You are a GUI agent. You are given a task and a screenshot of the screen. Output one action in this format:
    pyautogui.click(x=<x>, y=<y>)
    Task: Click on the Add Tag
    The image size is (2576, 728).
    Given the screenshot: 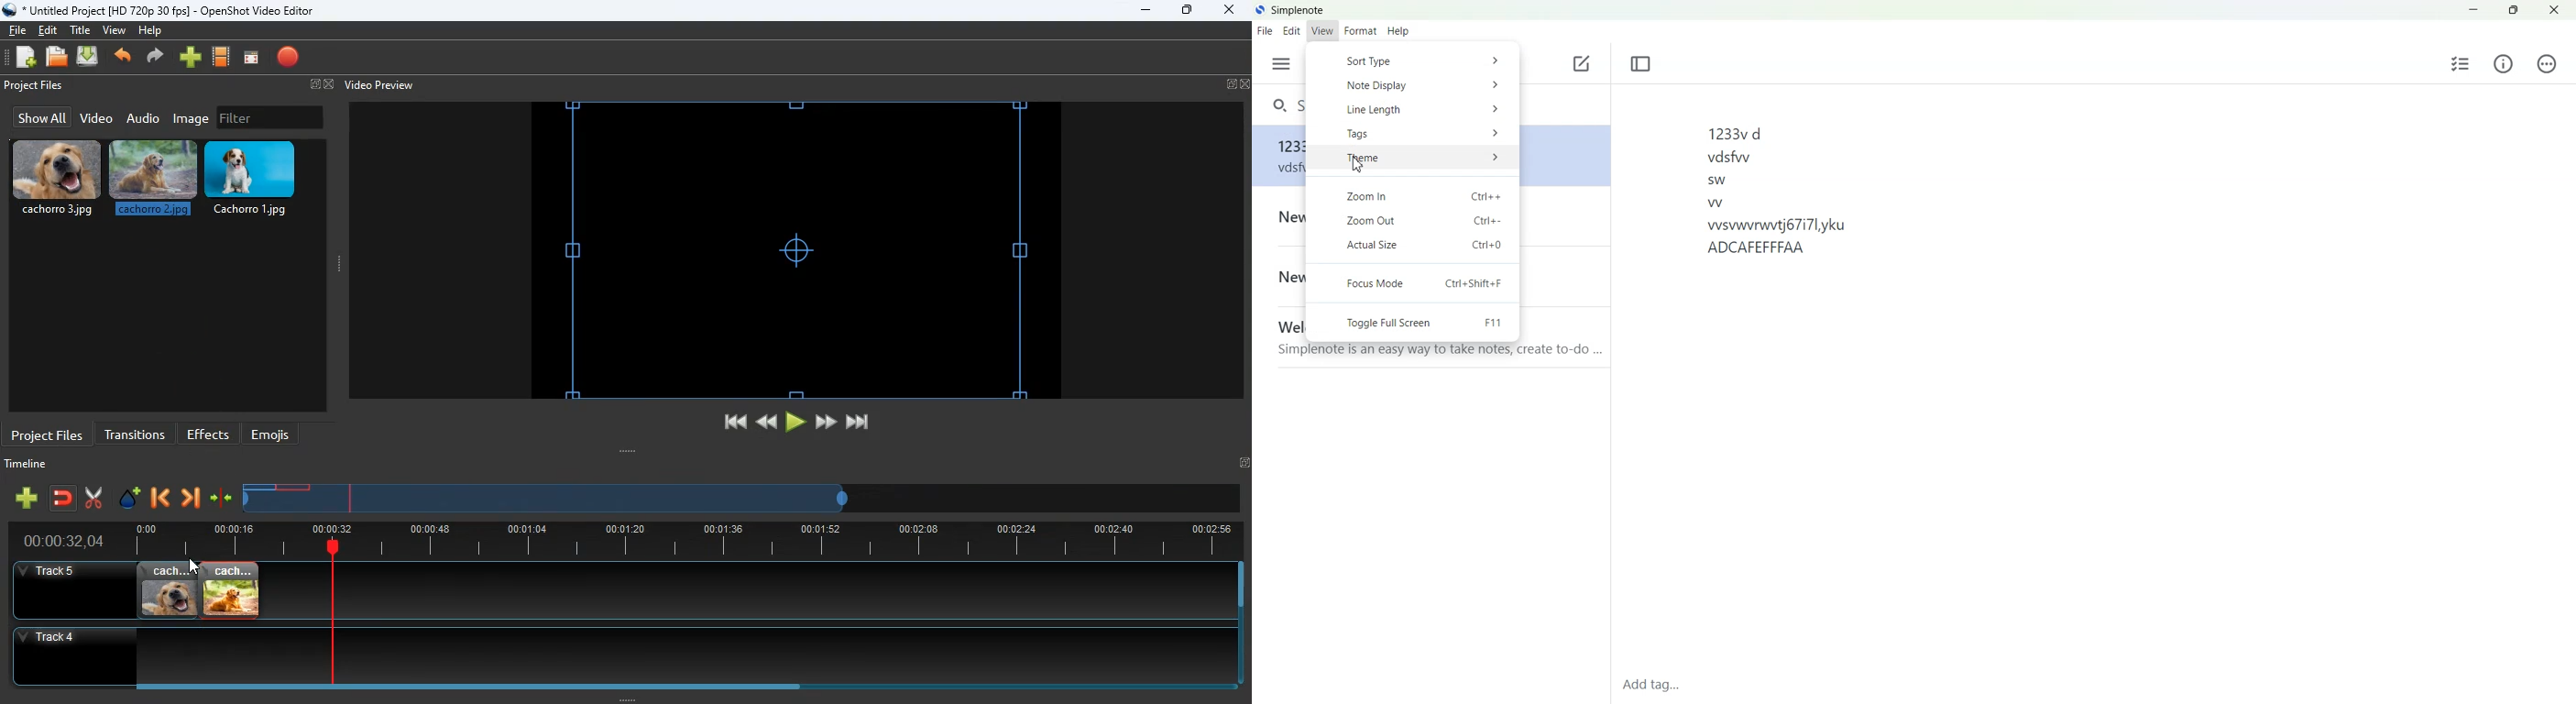 What is the action you would take?
    pyautogui.click(x=1658, y=685)
    